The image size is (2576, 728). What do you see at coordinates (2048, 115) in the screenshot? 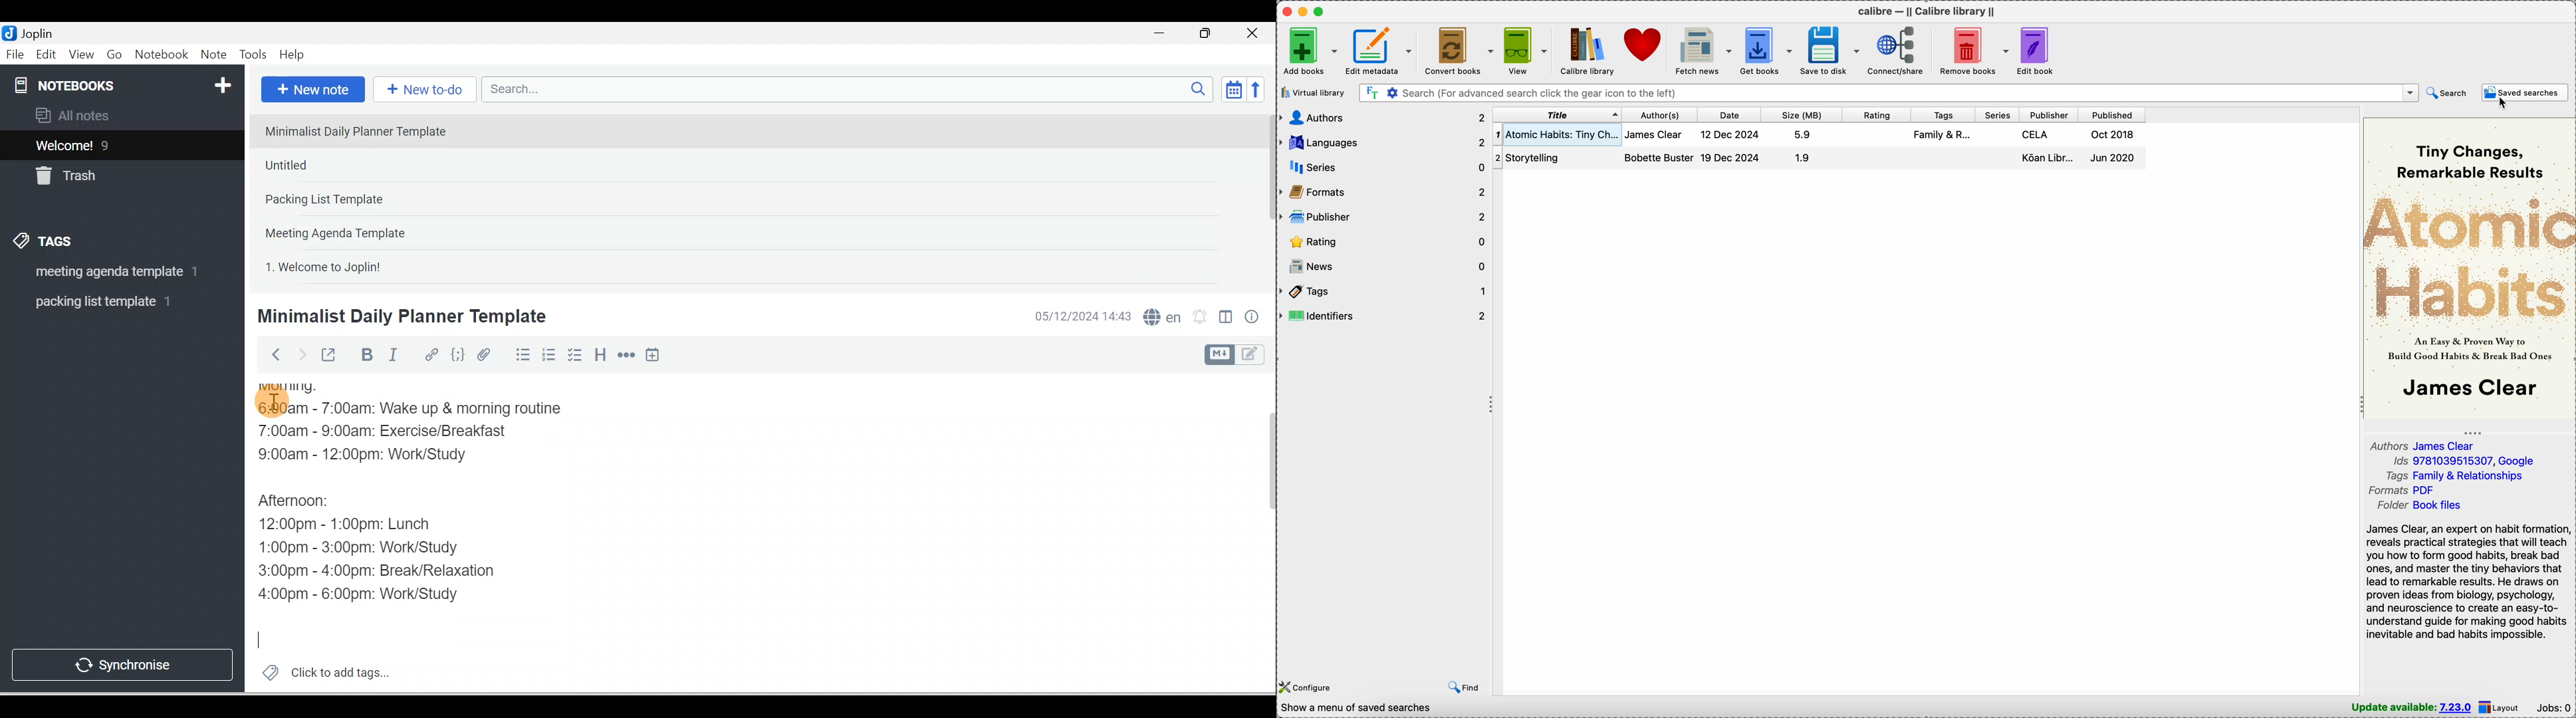
I see `publisher` at bounding box center [2048, 115].